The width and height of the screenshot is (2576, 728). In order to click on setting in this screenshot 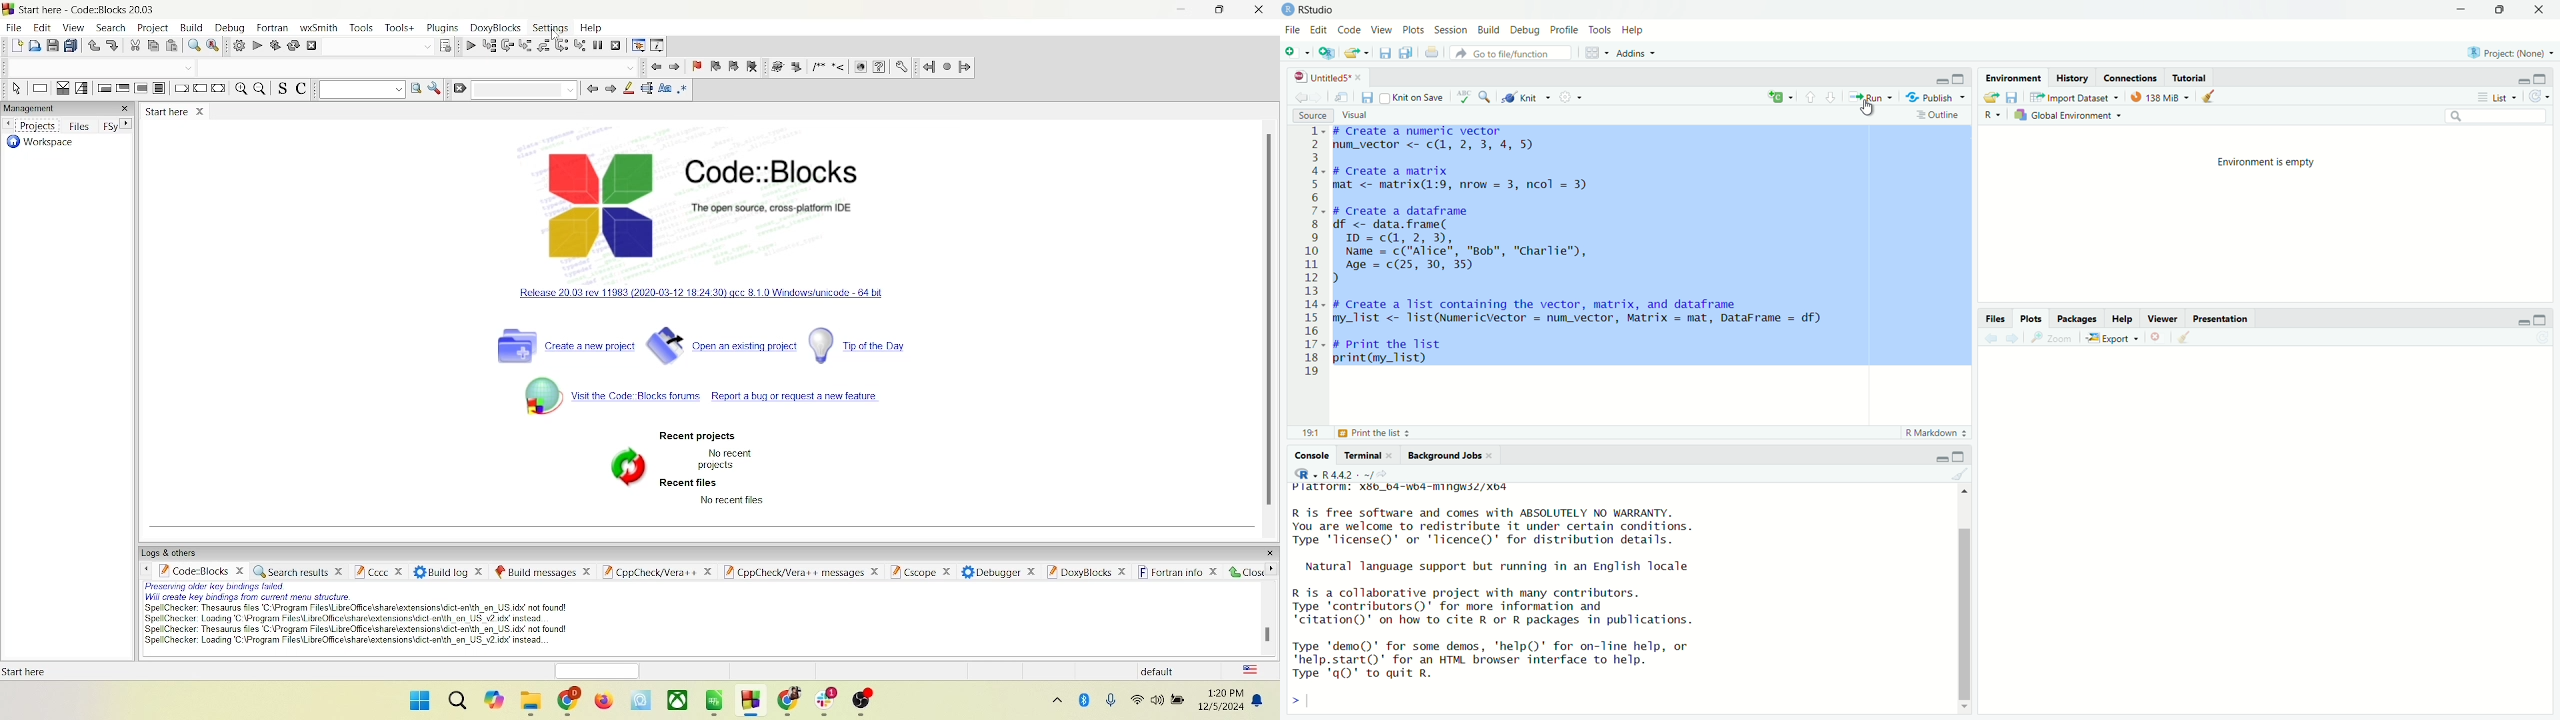, I will do `click(550, 28)`.